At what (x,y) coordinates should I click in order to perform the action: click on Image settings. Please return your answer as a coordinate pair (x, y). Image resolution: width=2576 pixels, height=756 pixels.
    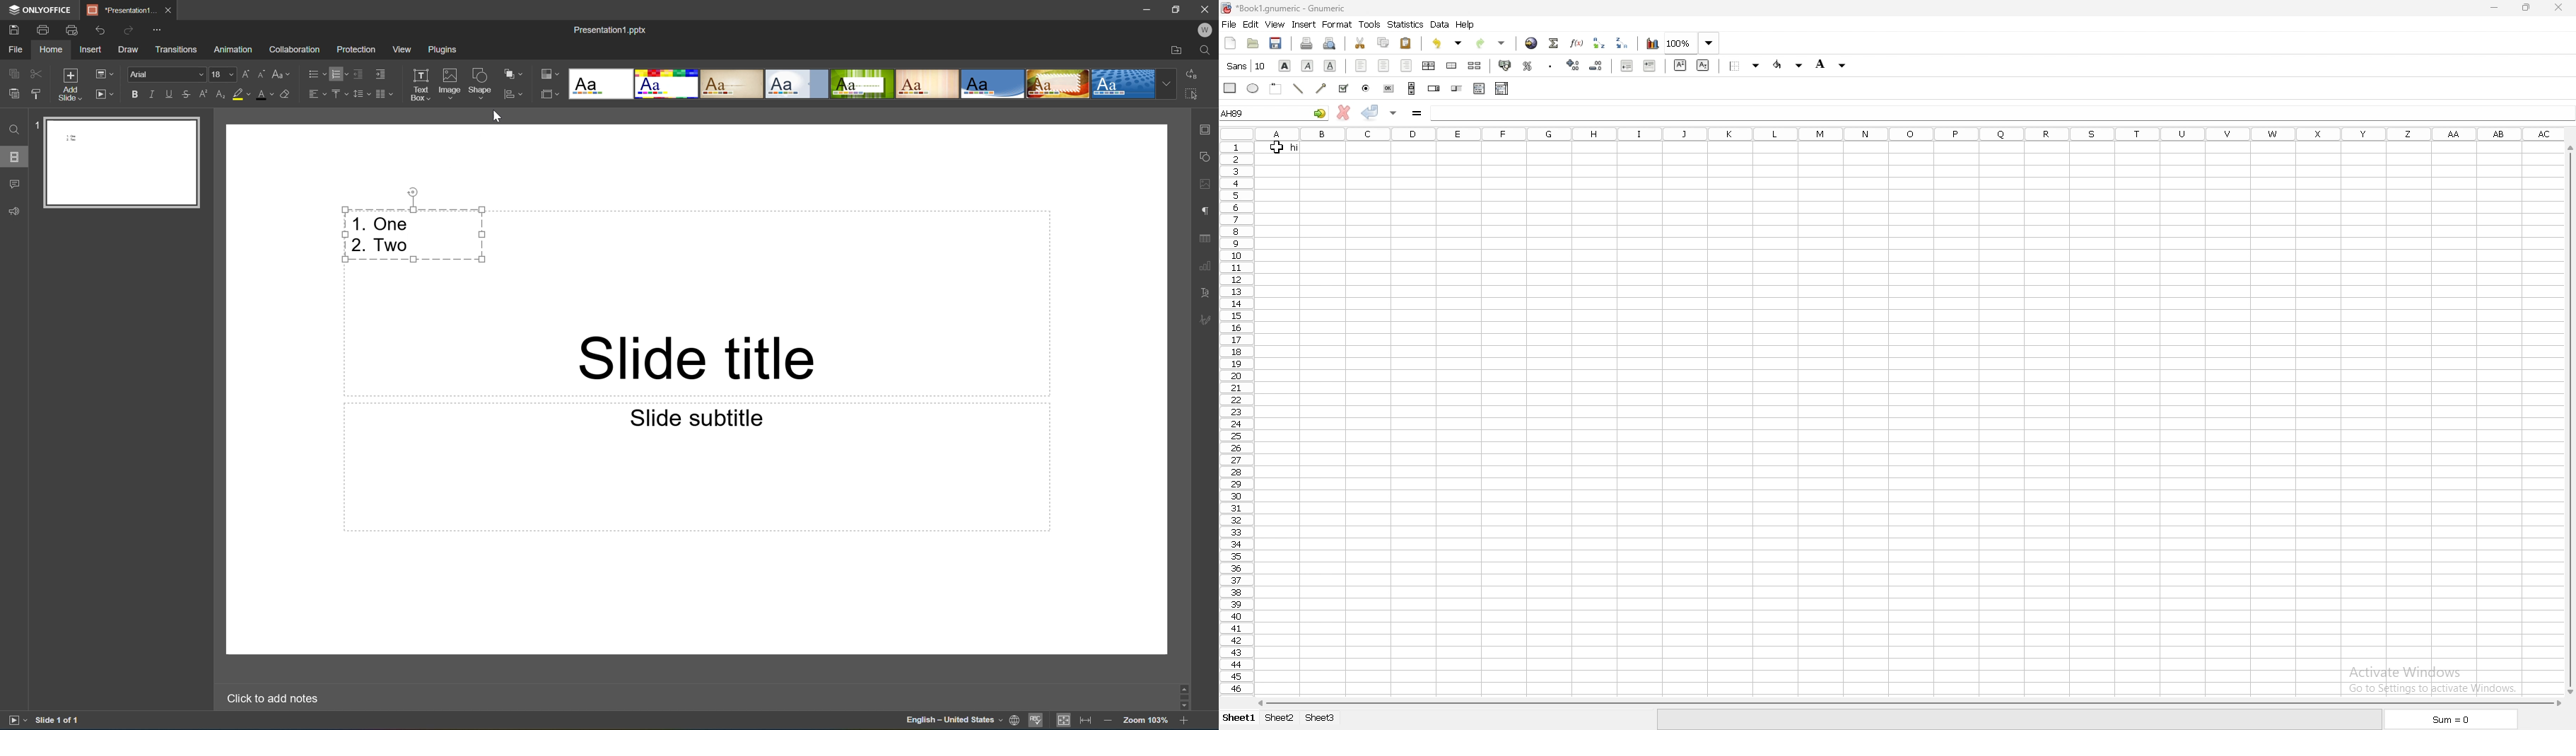
    Looking at the image, I should click on (1207, 185).